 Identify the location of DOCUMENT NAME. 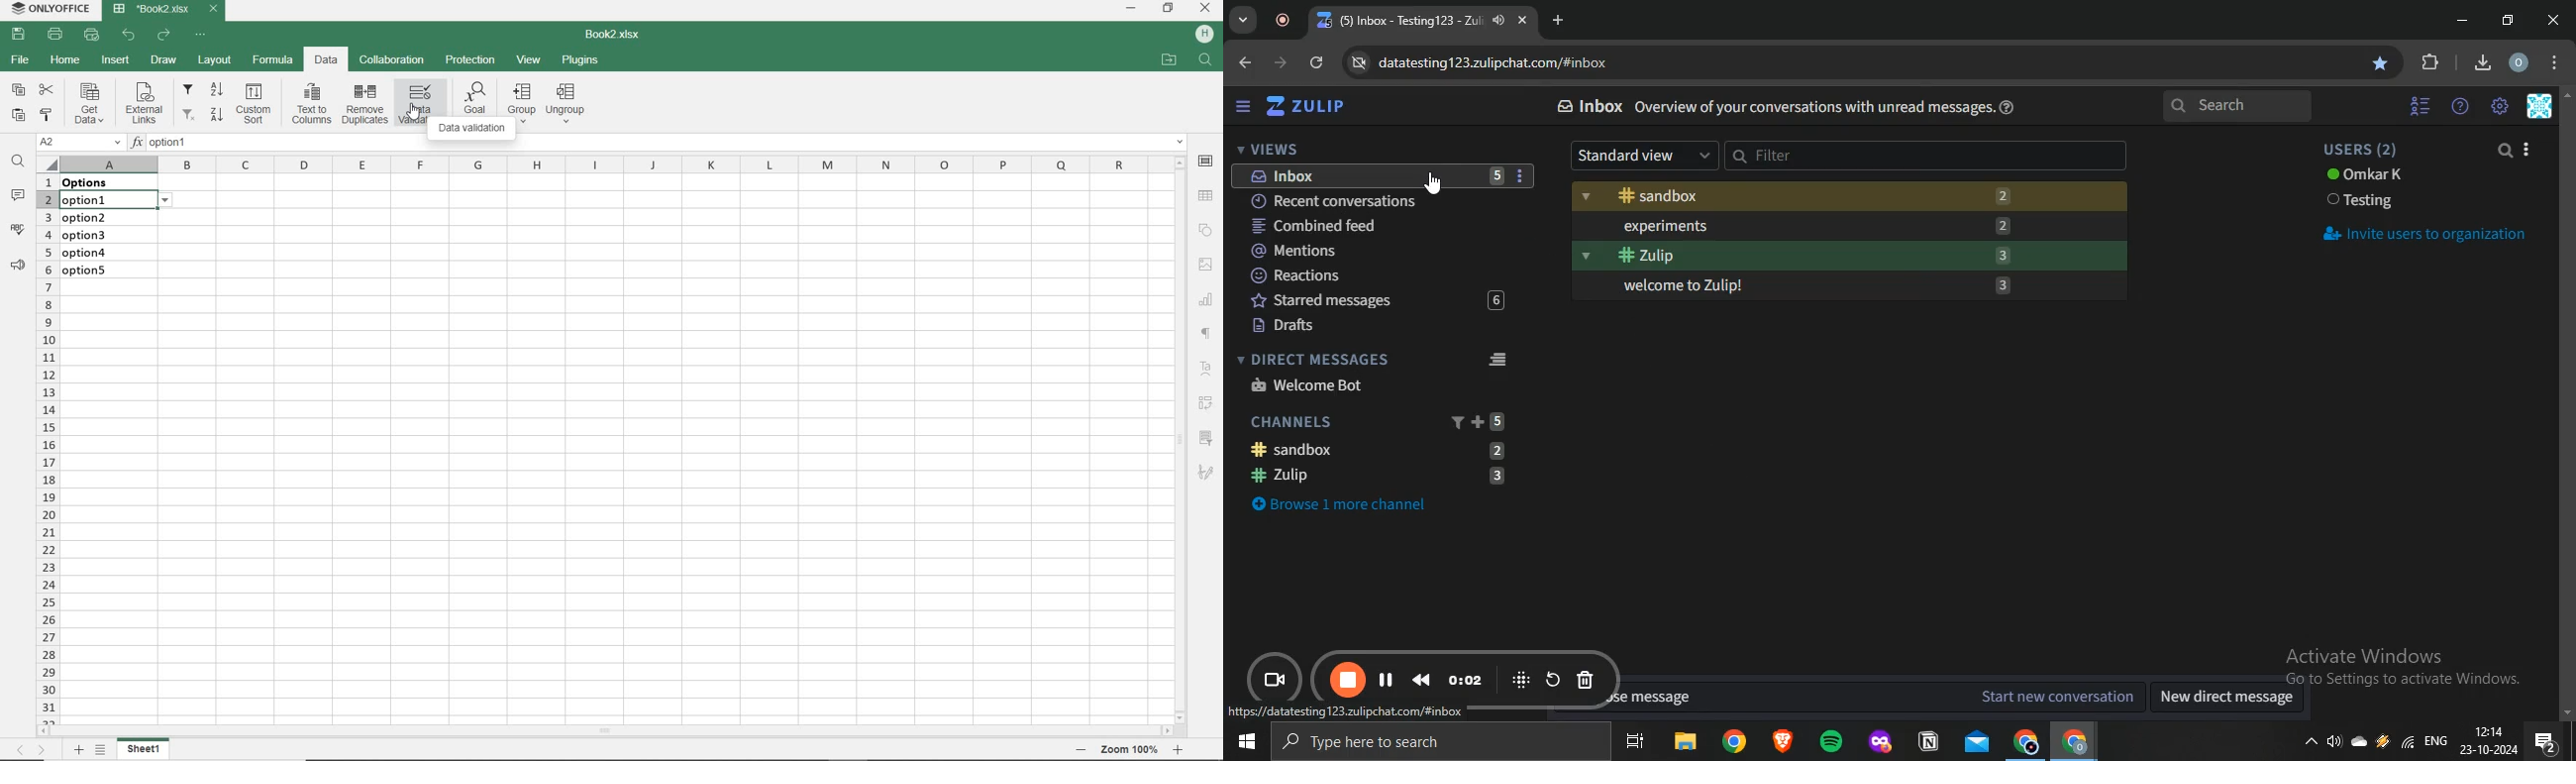
(166, 9).